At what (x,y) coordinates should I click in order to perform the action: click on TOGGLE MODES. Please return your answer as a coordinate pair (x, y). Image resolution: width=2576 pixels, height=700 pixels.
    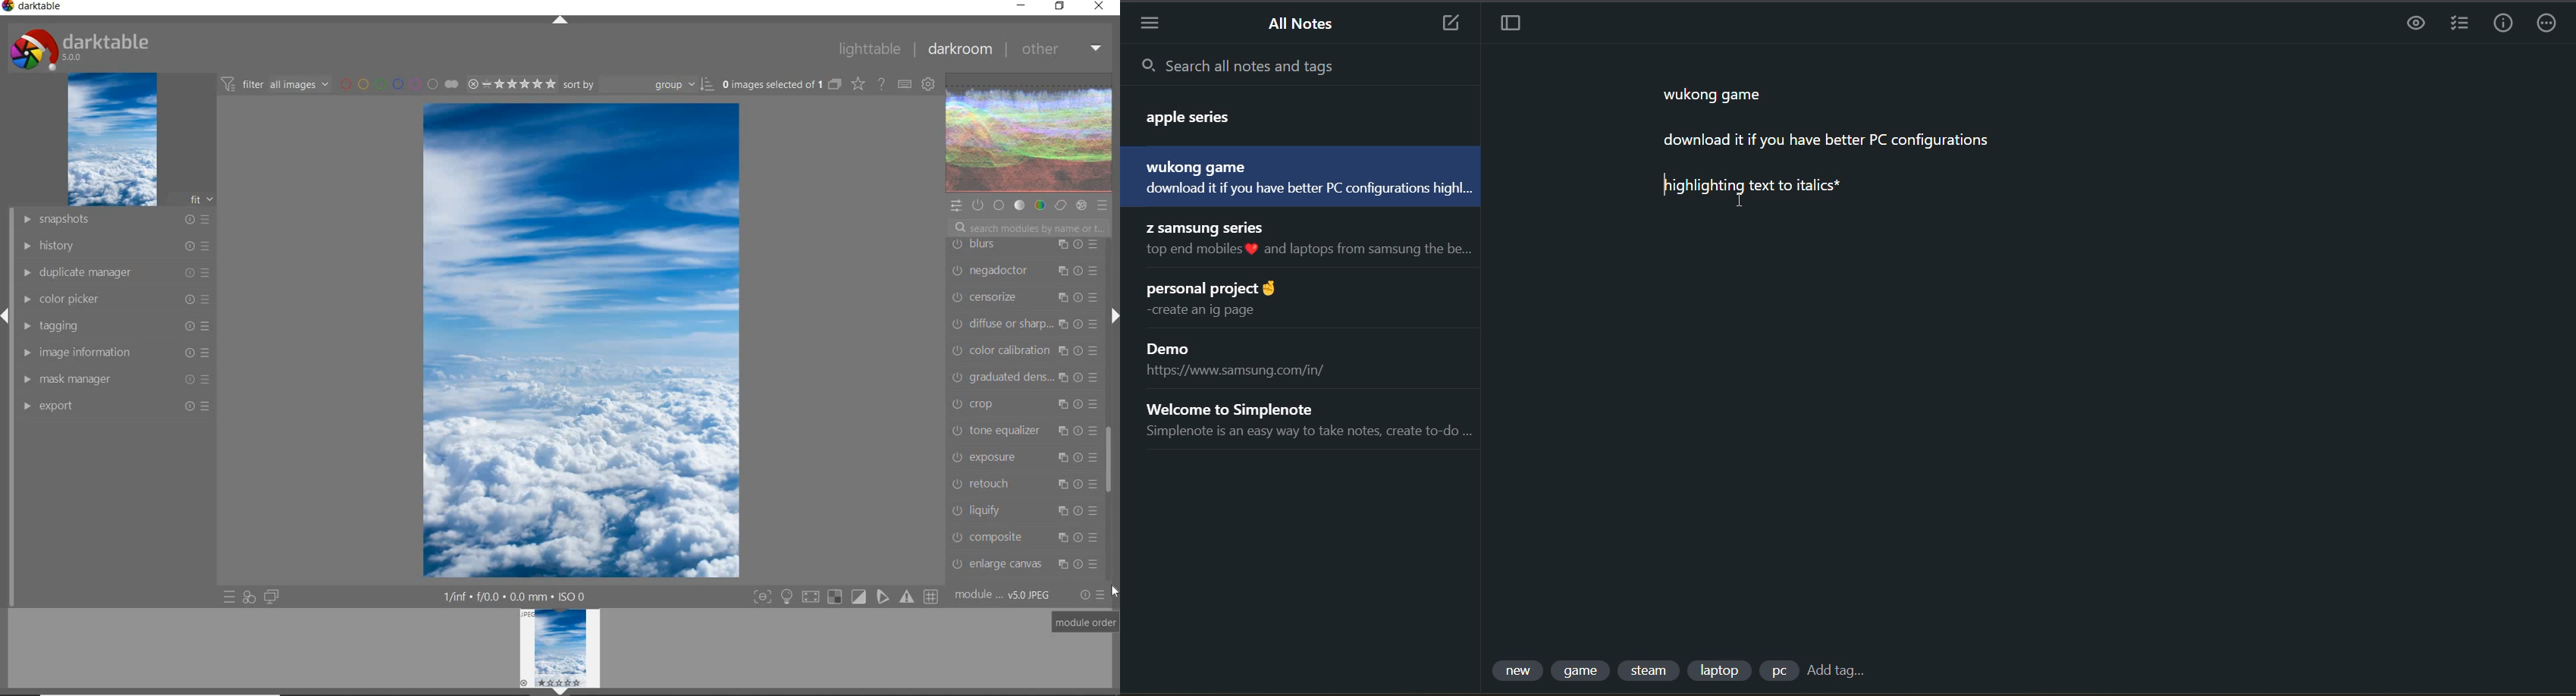
    Looking at the image, I should click on (845, 599).